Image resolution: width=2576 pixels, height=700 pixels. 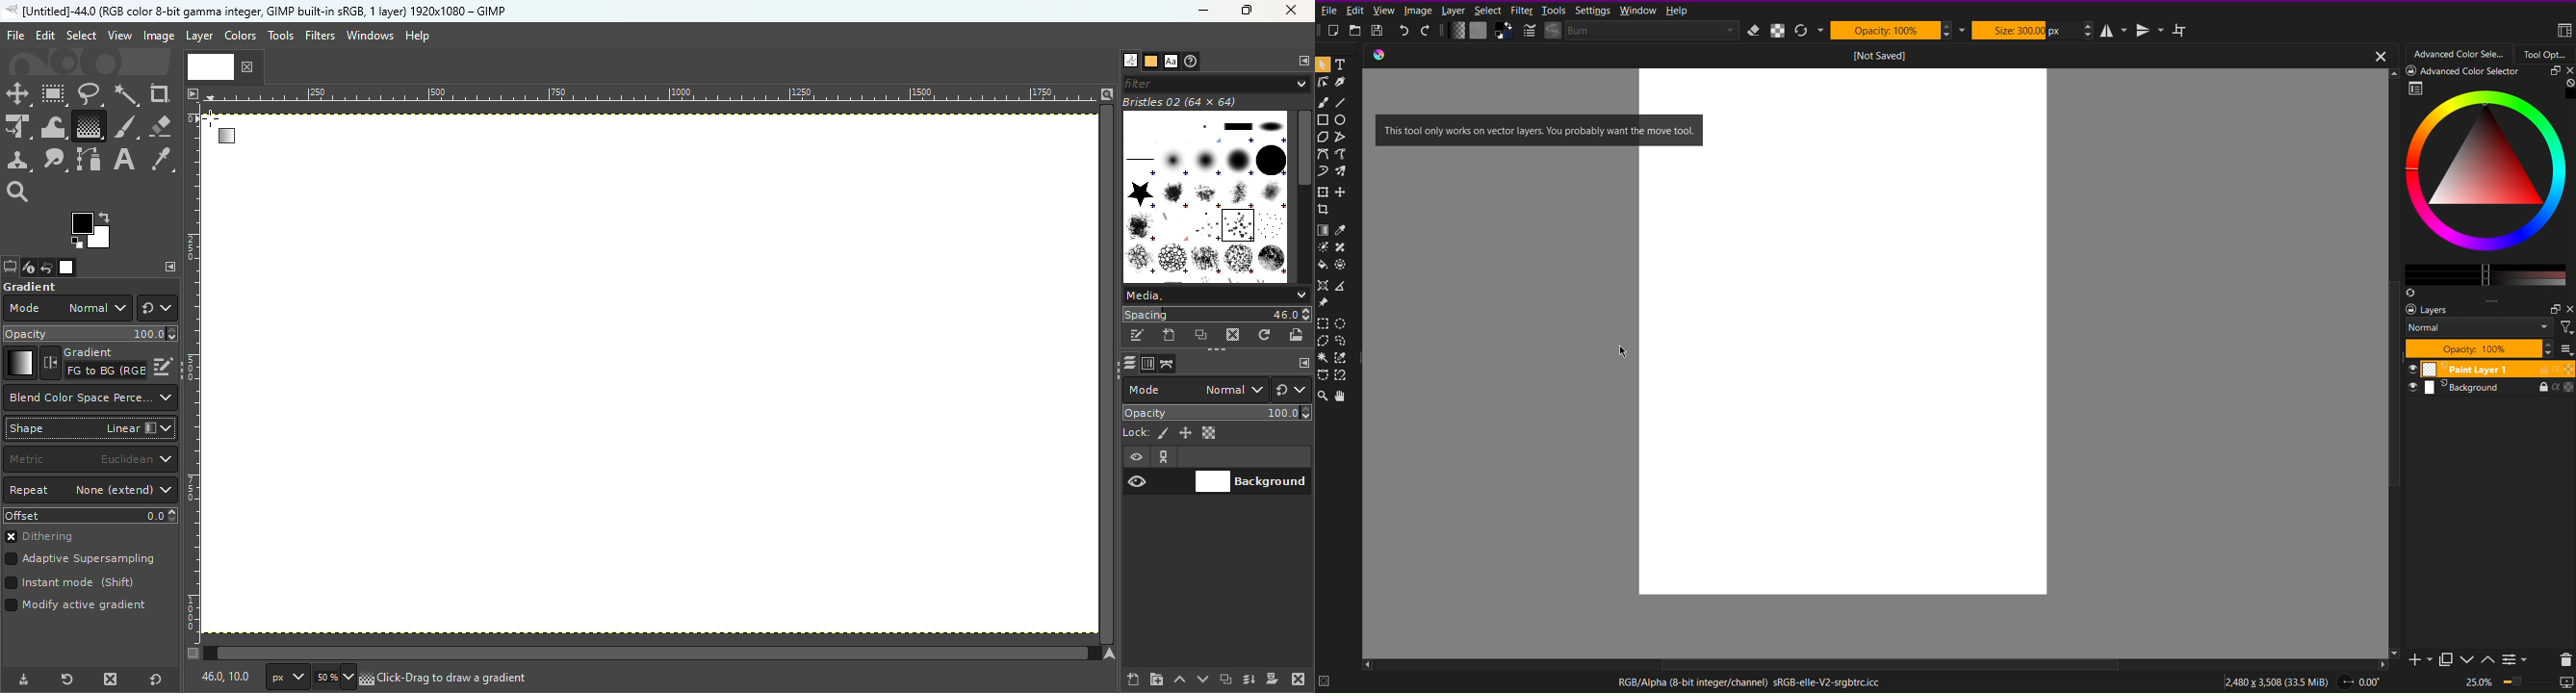 I want to click on Select, so click(x=1488, y=10).